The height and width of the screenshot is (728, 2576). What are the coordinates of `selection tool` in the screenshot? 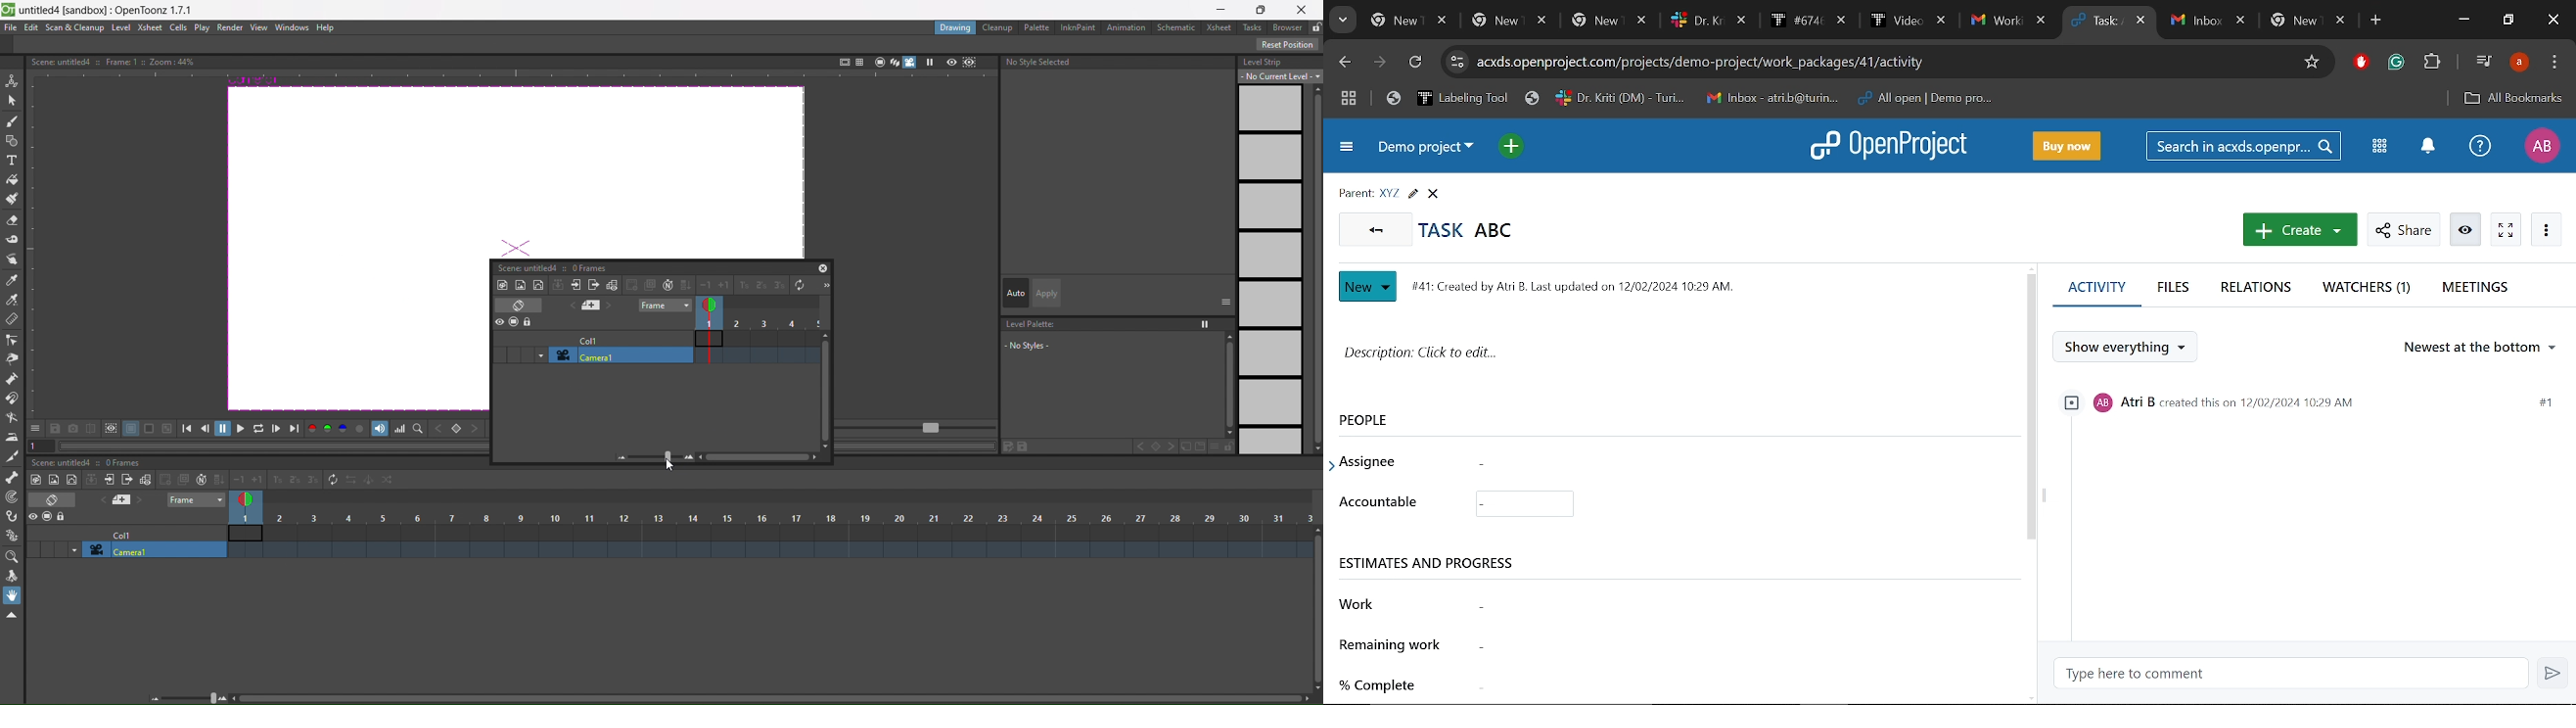 It's located at (12, 99).